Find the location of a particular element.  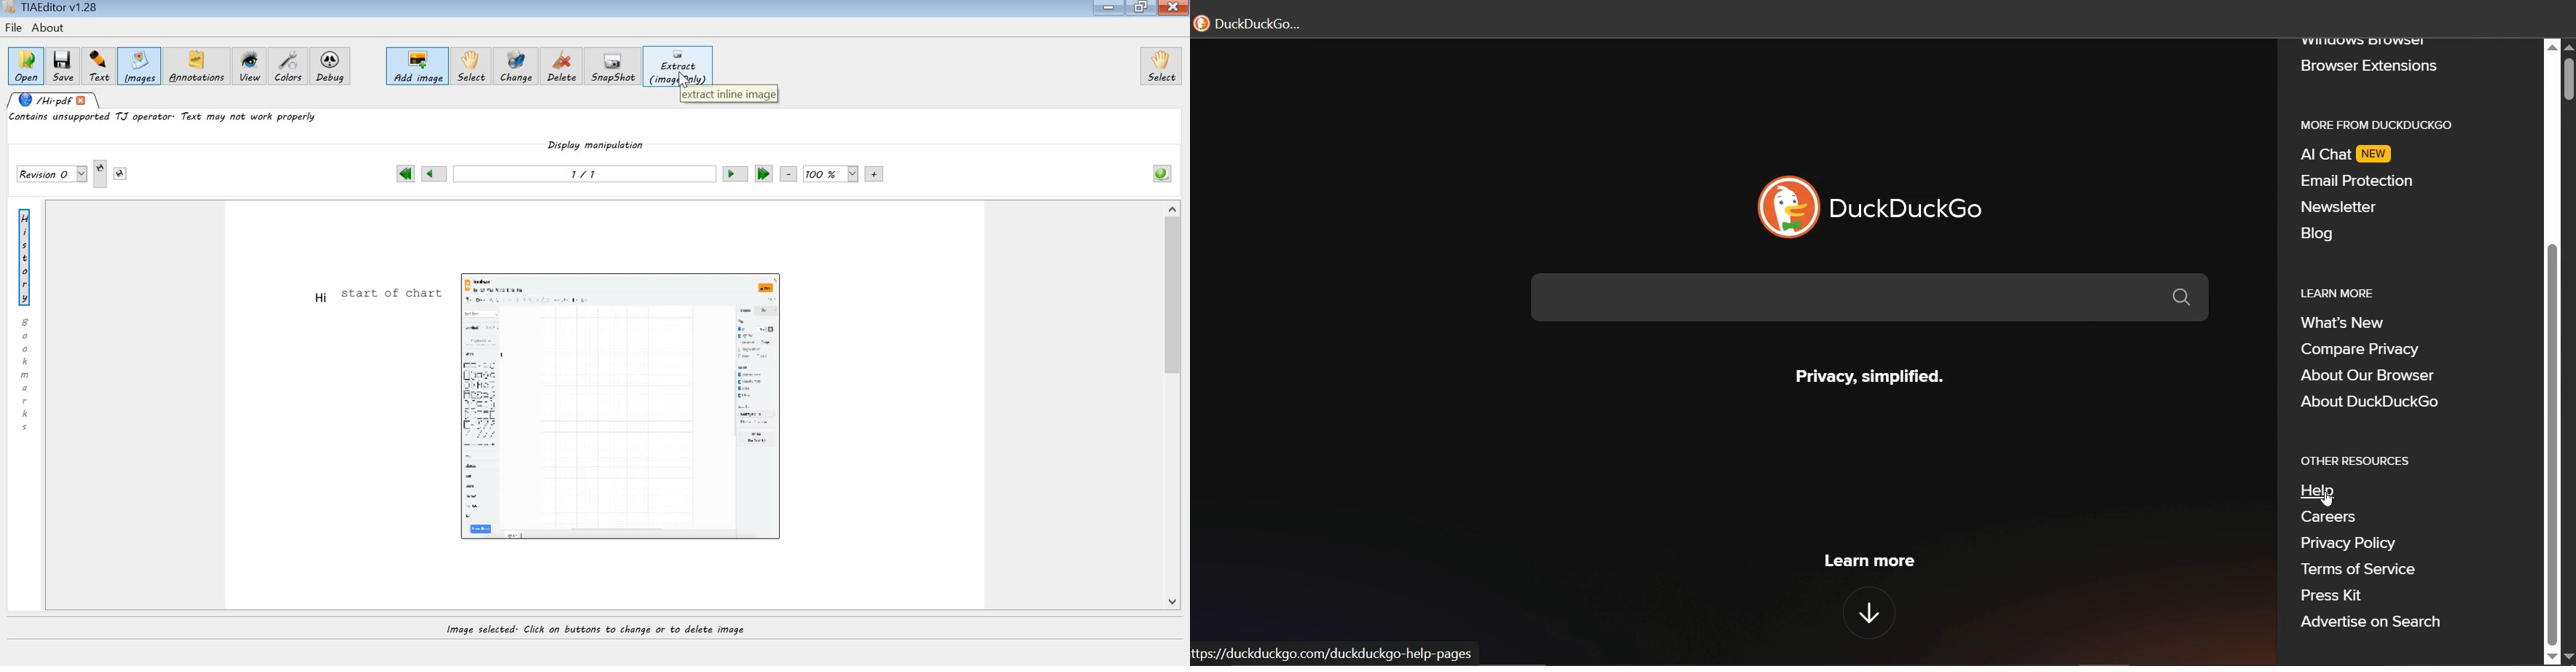

down is located at coordinates (1865, 609).